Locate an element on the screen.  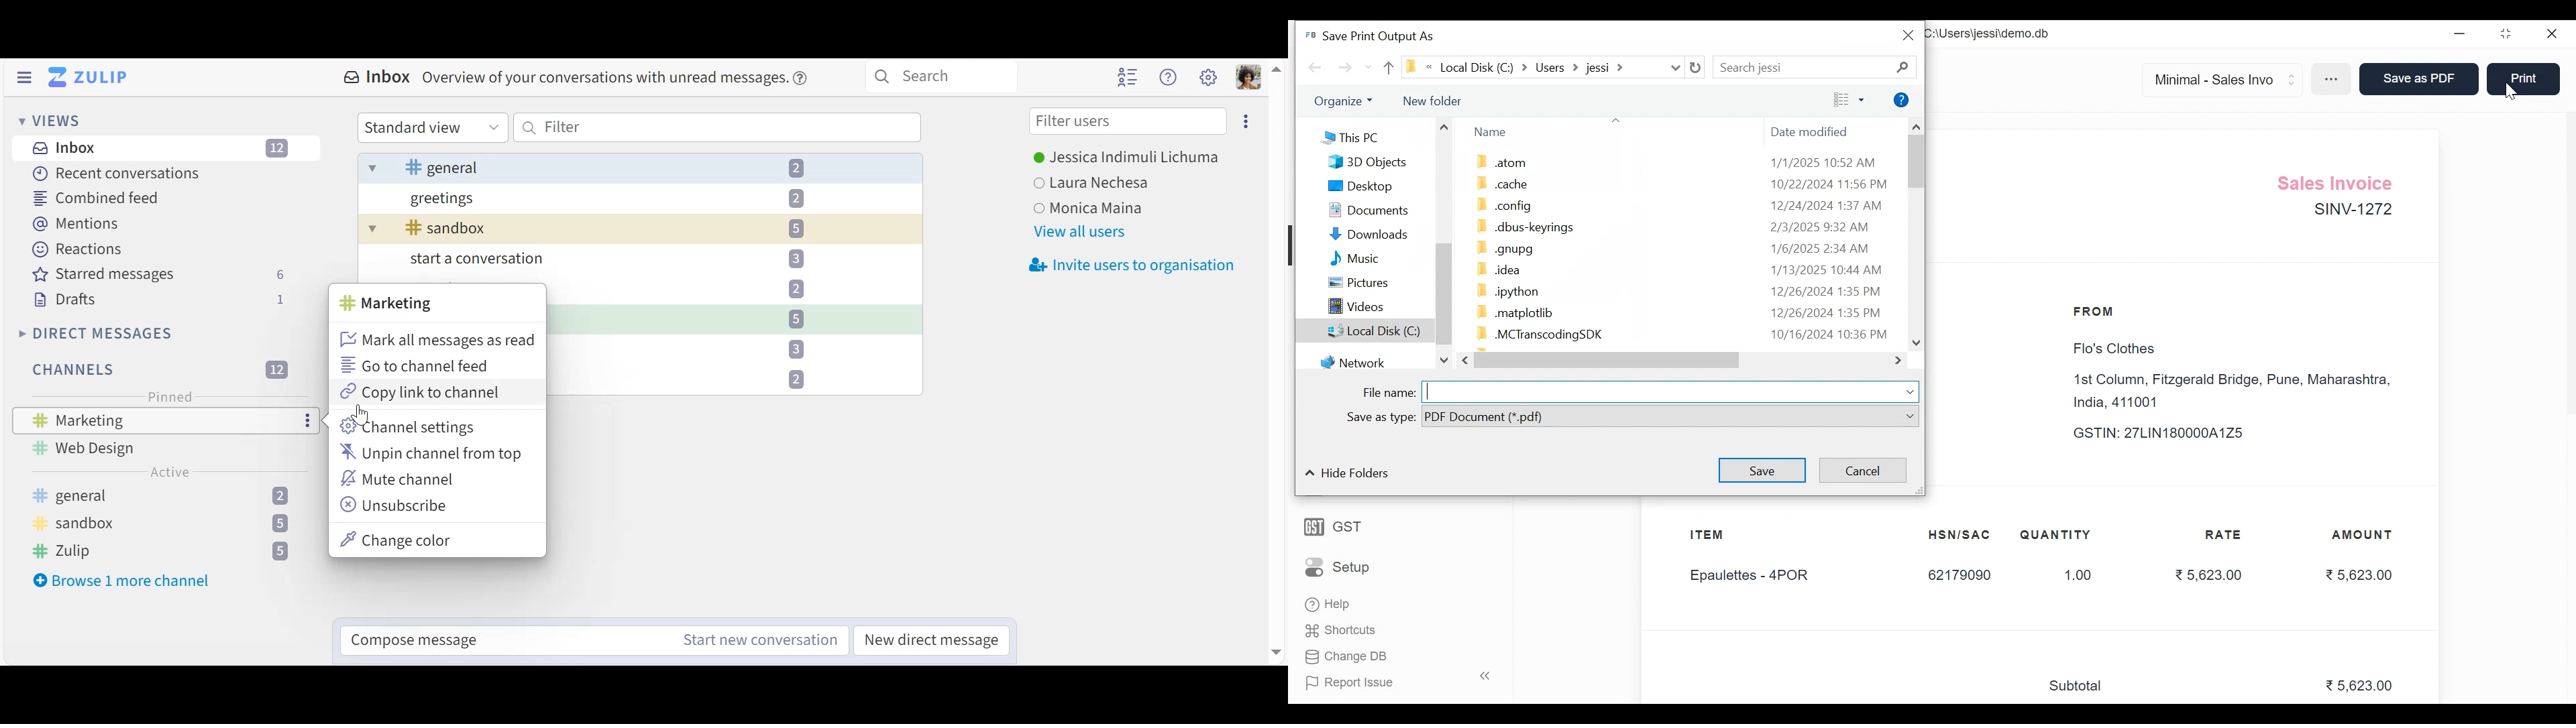
cache is located at coordinates (1501, 183).